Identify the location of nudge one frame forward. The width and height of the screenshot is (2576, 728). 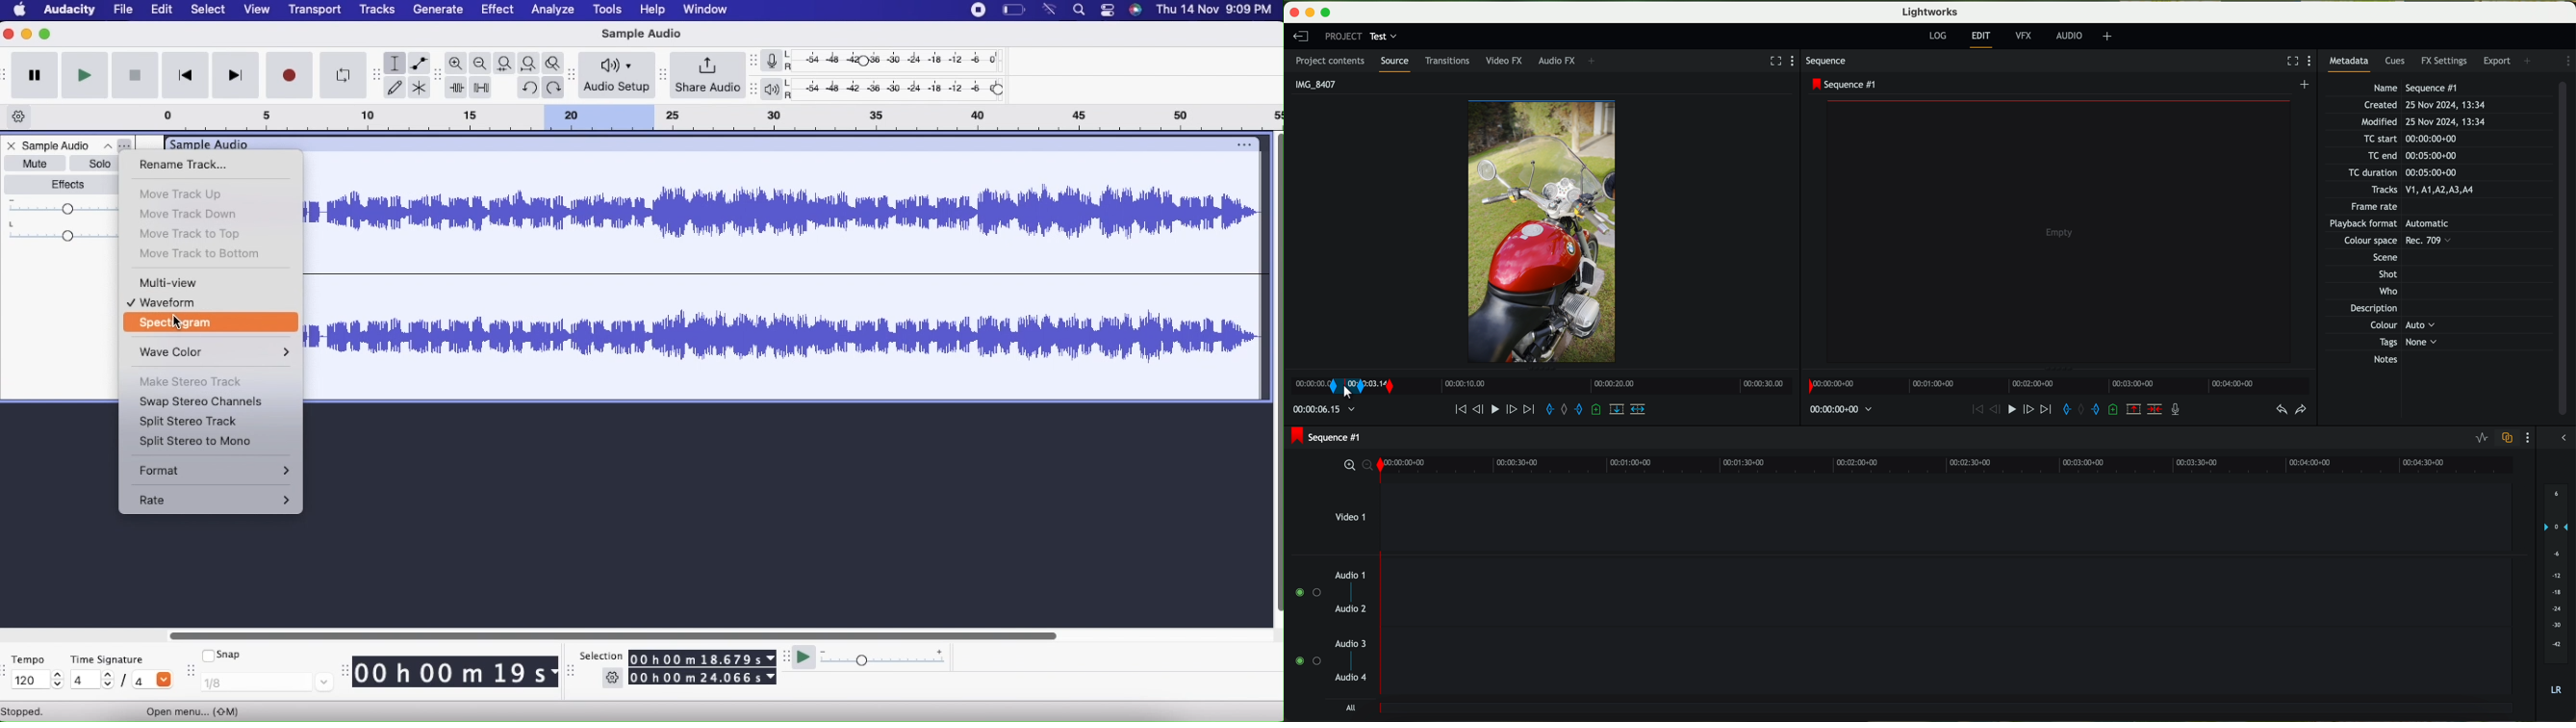
(1514, 411).